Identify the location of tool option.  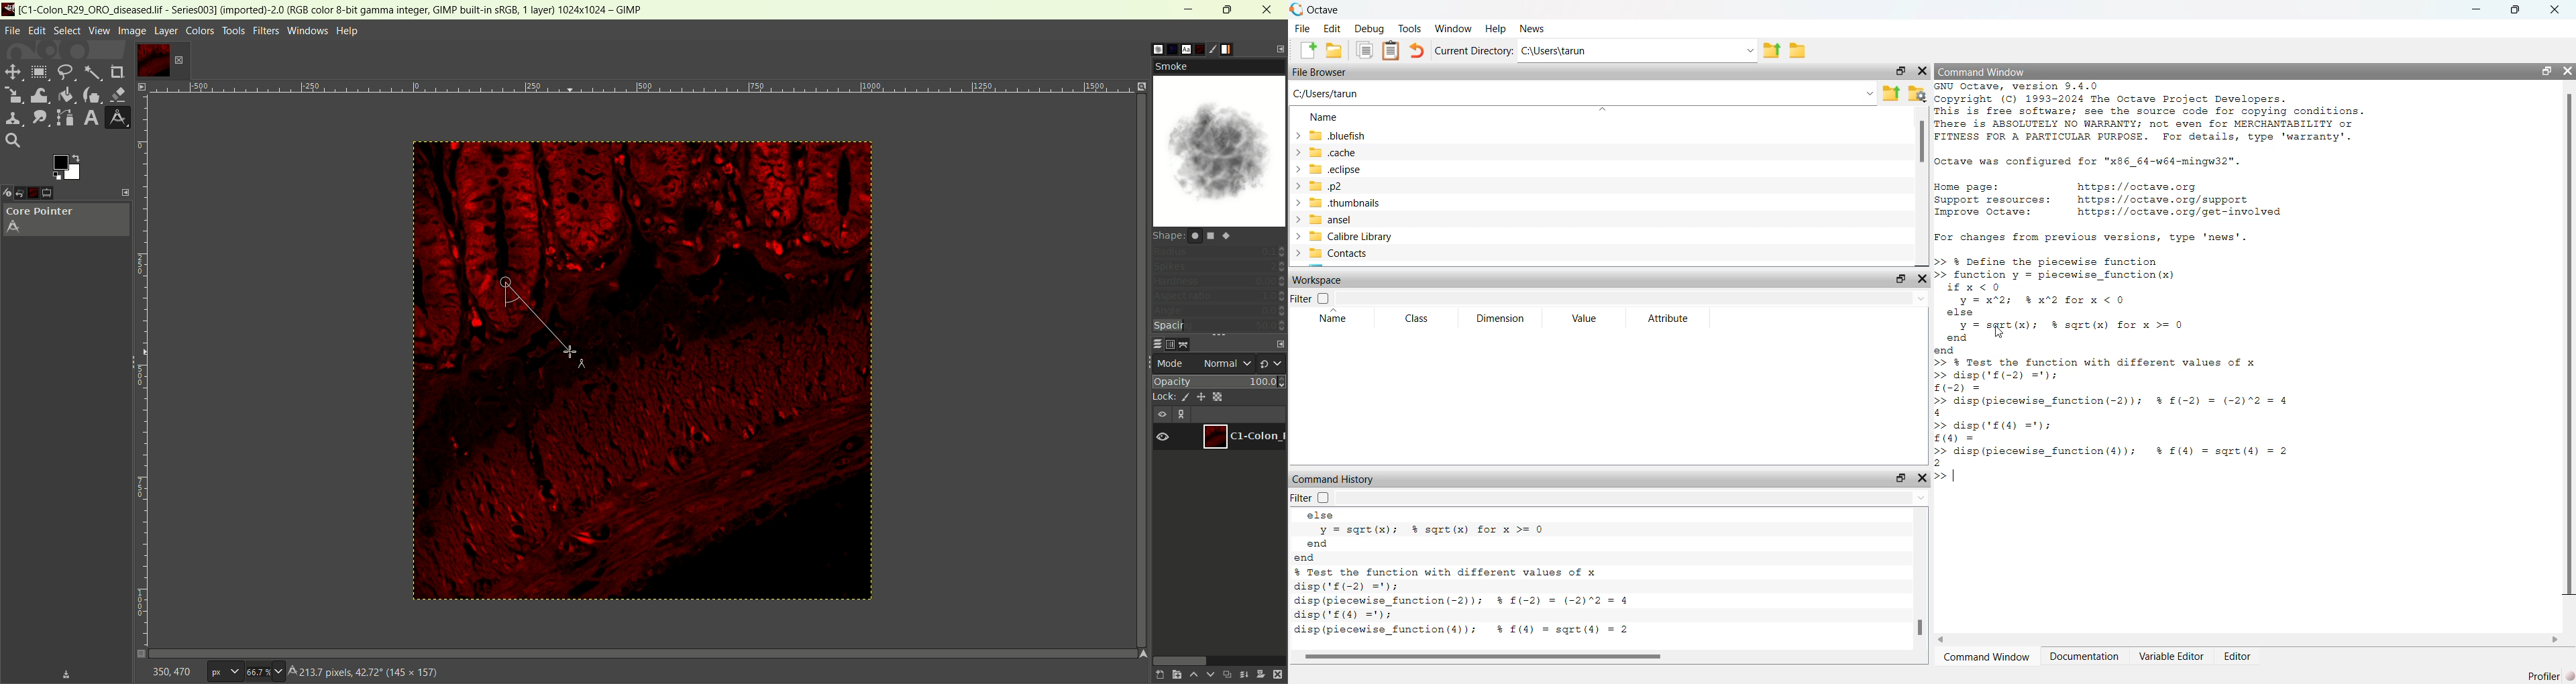
(58, 193).